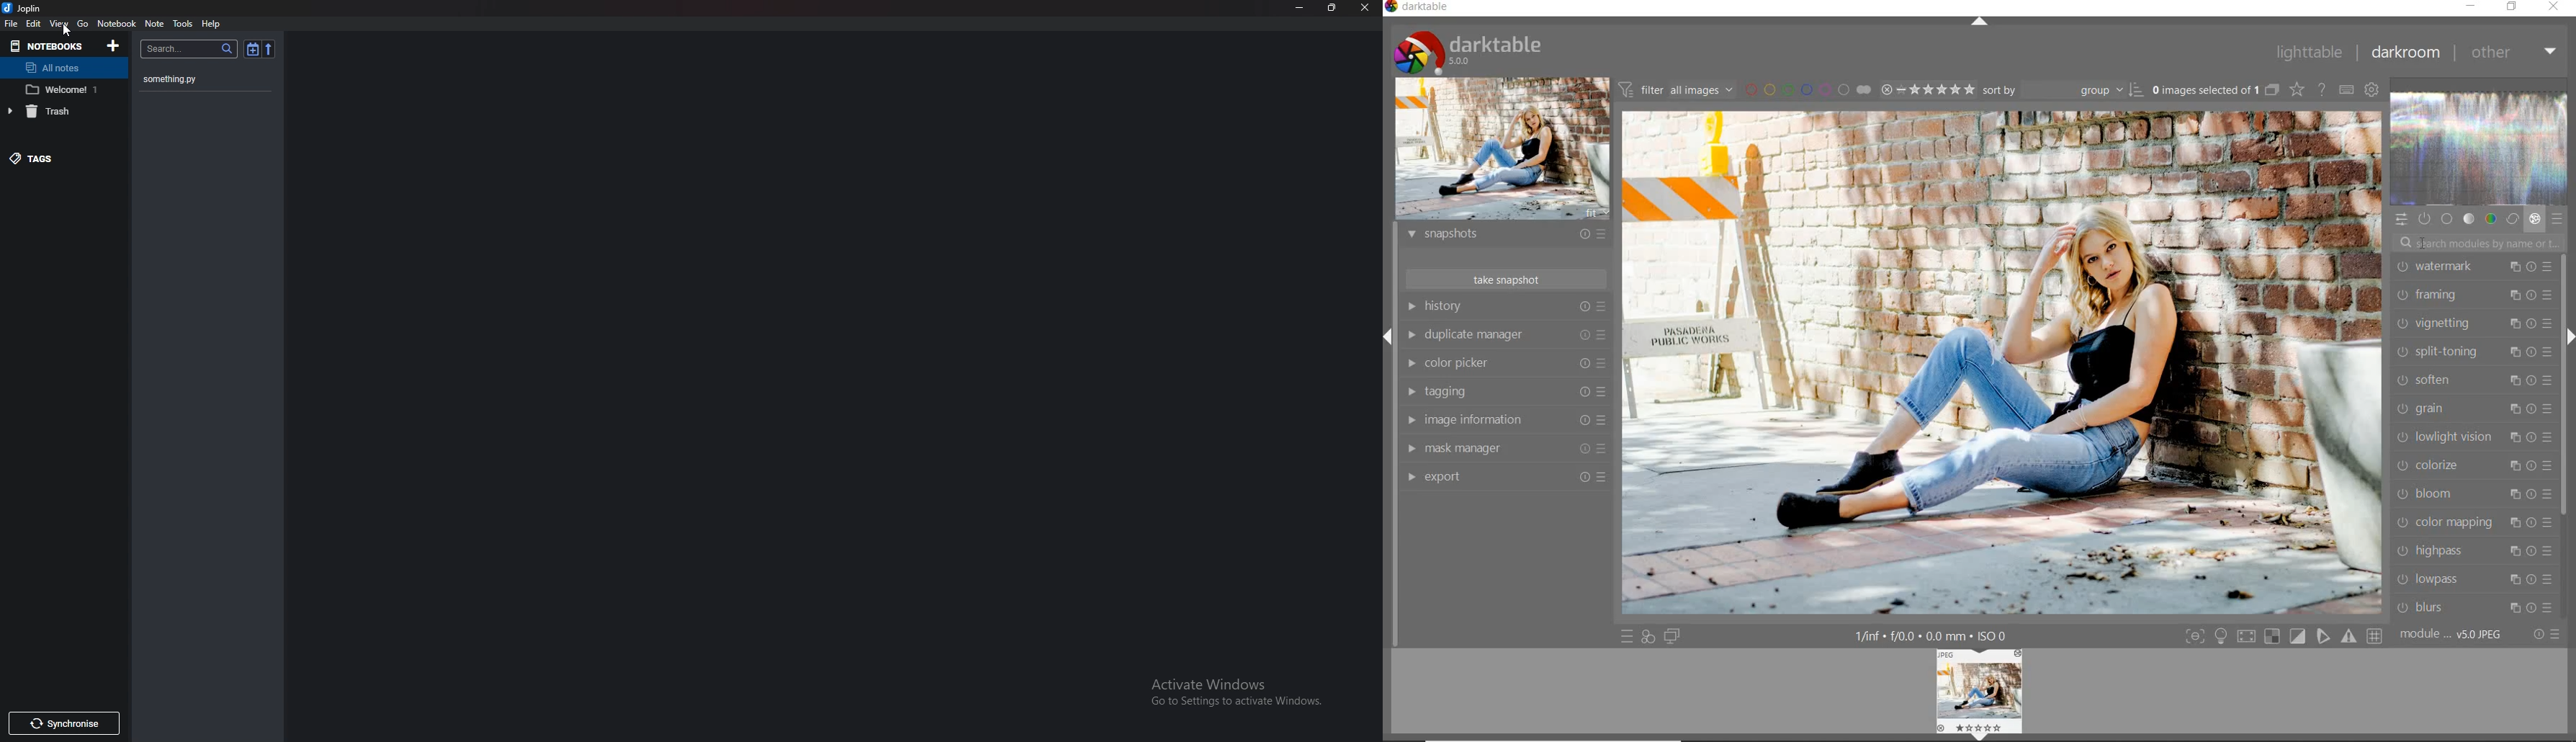  I want to click on show only active modules, so click(2426, 220).